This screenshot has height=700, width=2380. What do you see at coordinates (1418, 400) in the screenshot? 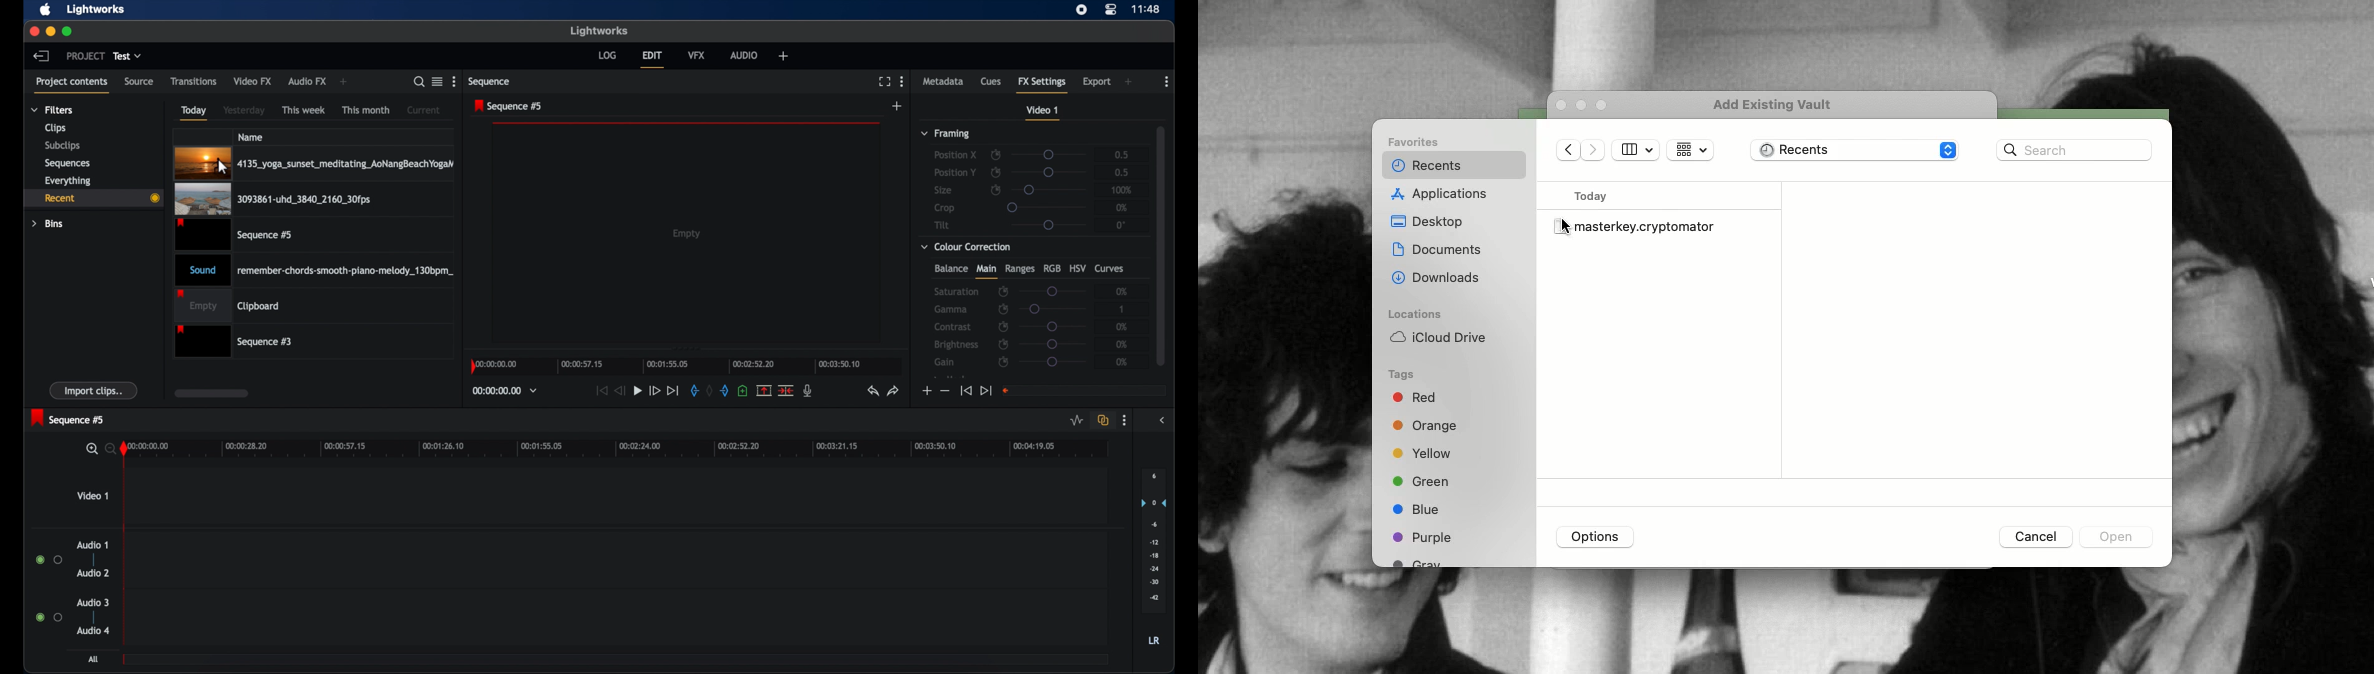
I see `Red` at bounding box center [1418, 400].